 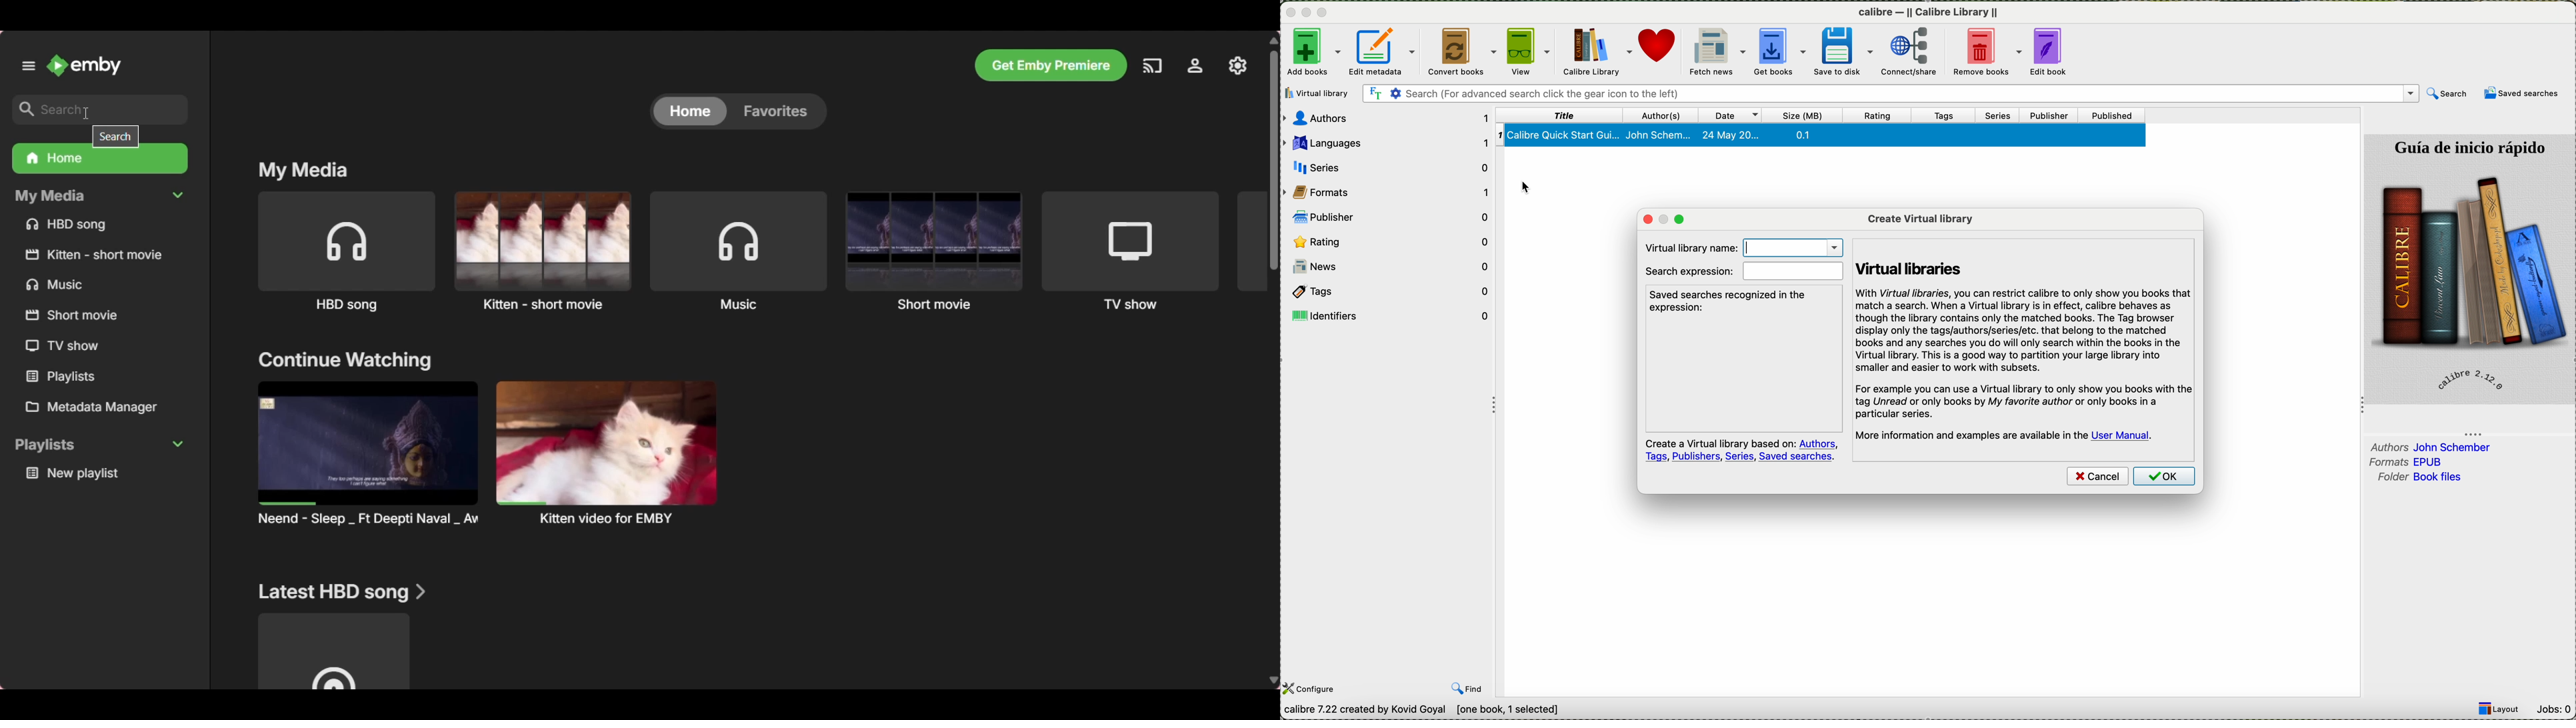 I want to click on Section title, so click(x=304, y=170).